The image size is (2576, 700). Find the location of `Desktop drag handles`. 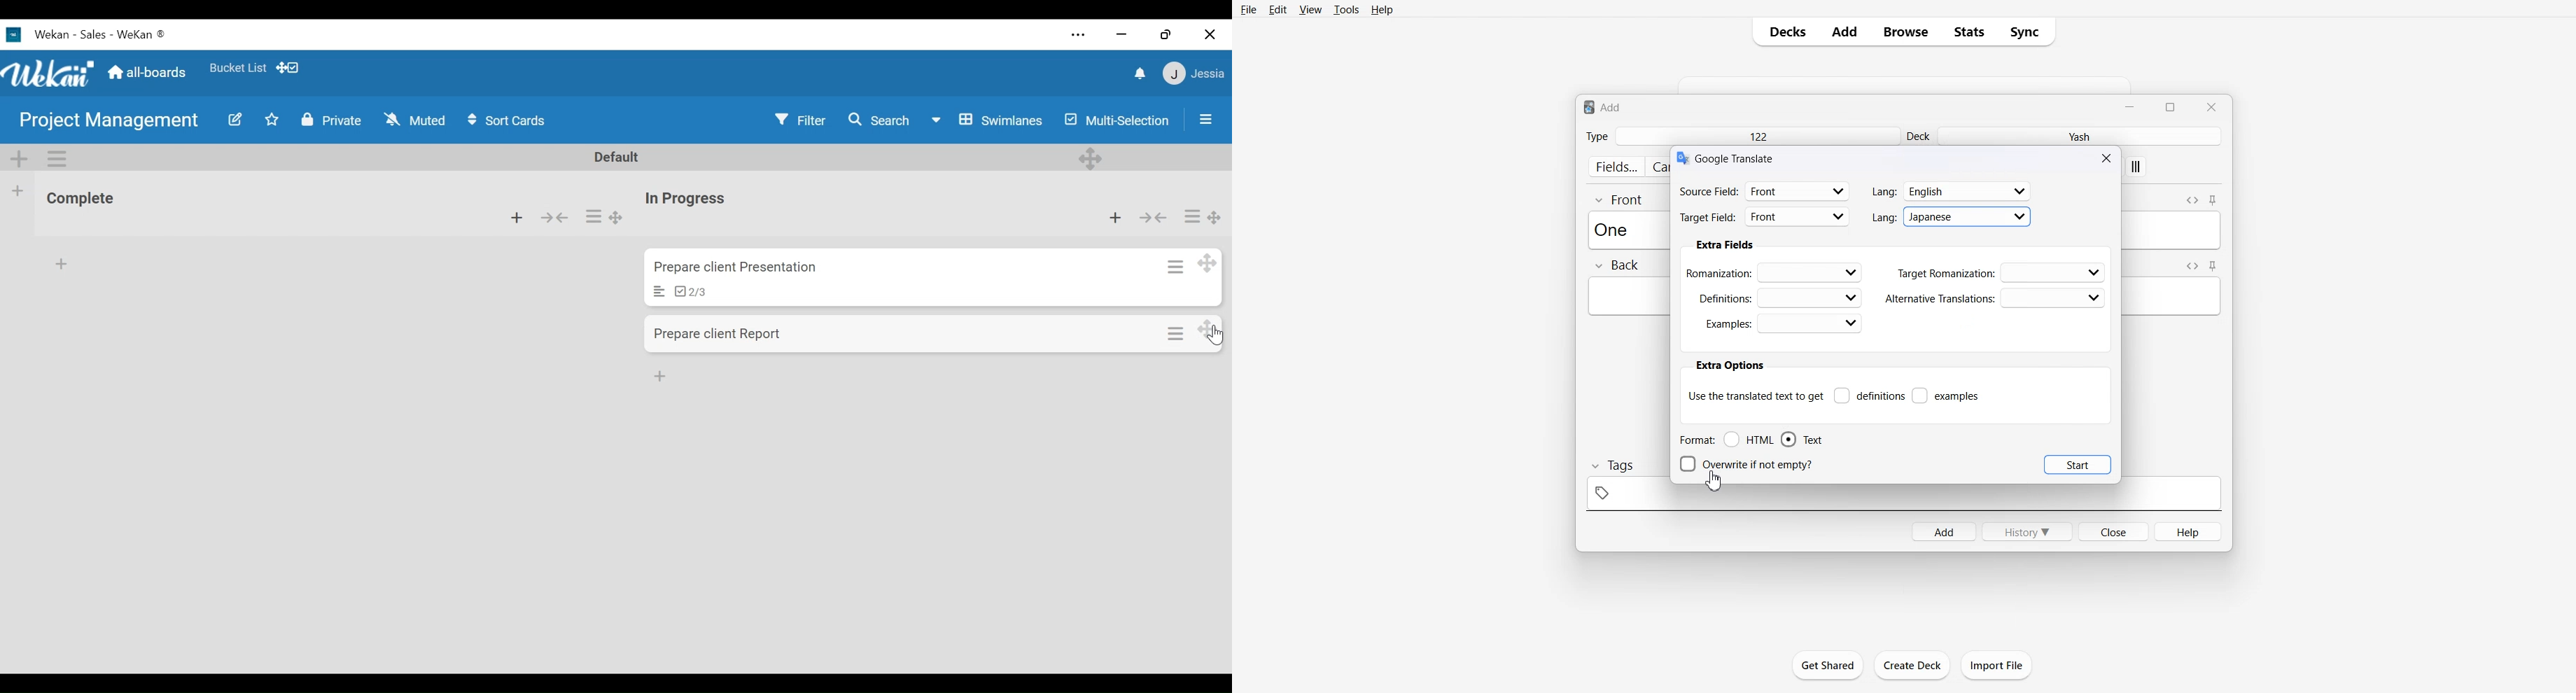

Desktop drag handles is located at coordinates (1215, 216).